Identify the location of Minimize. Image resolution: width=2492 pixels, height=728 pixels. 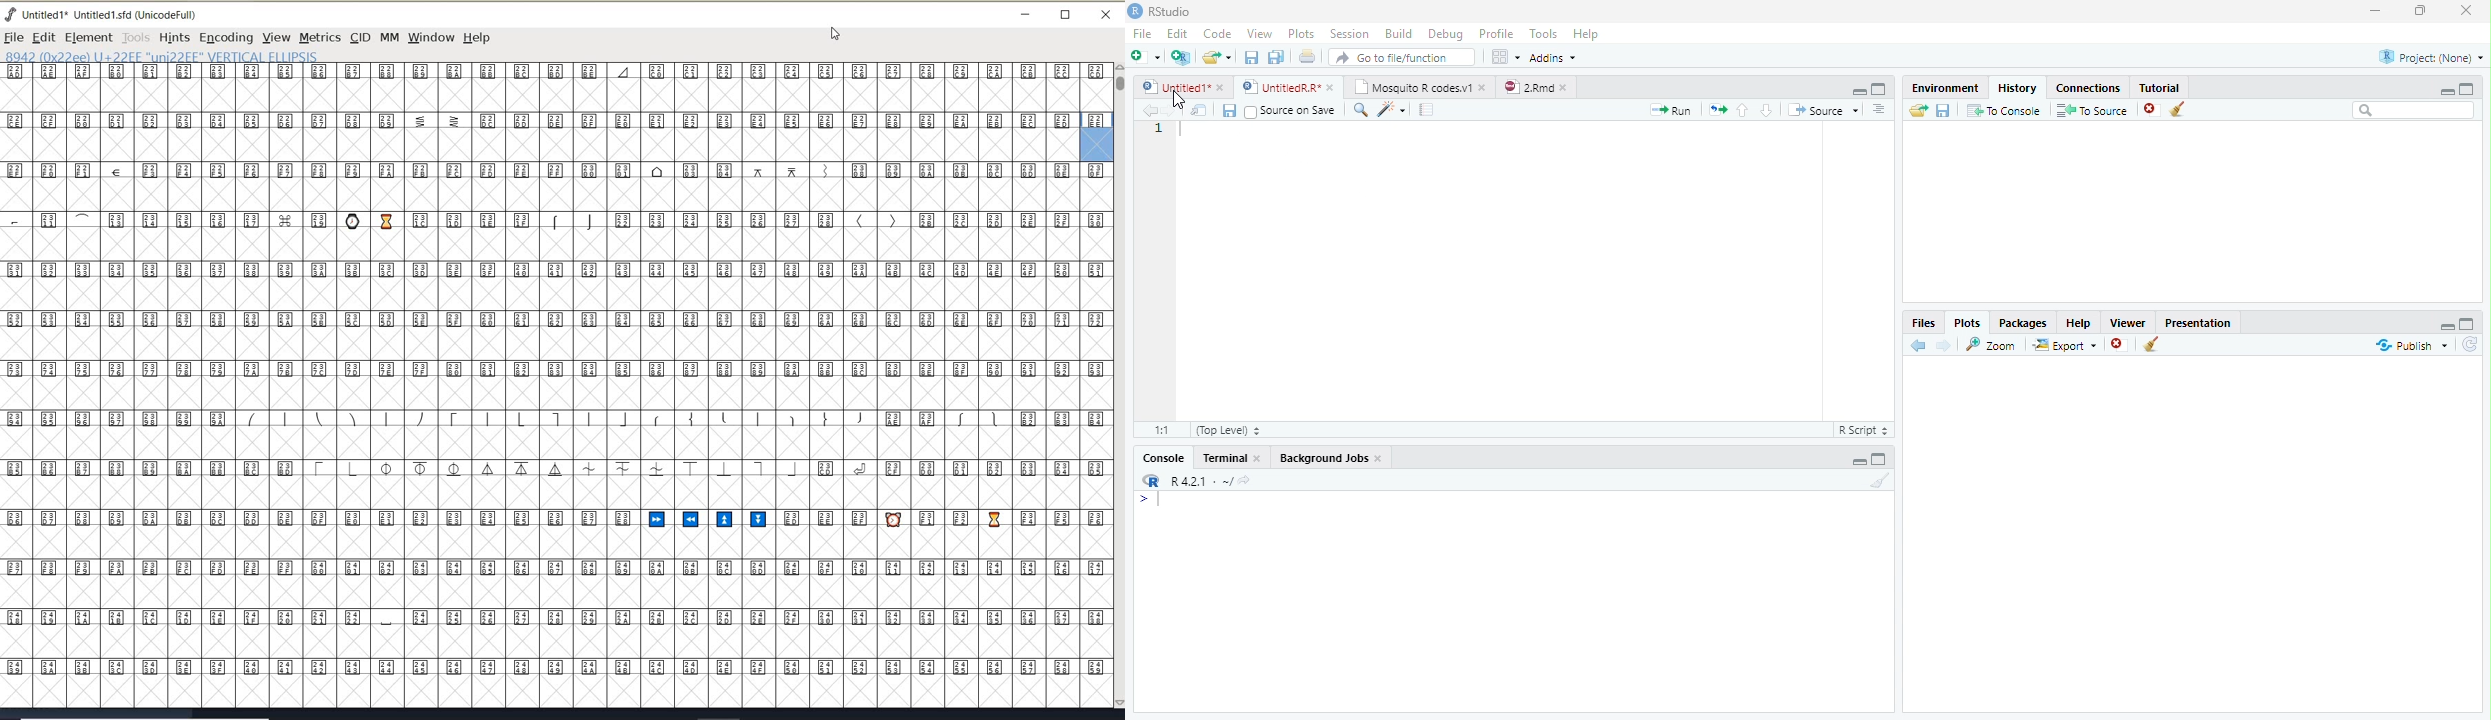
(2376, 11).